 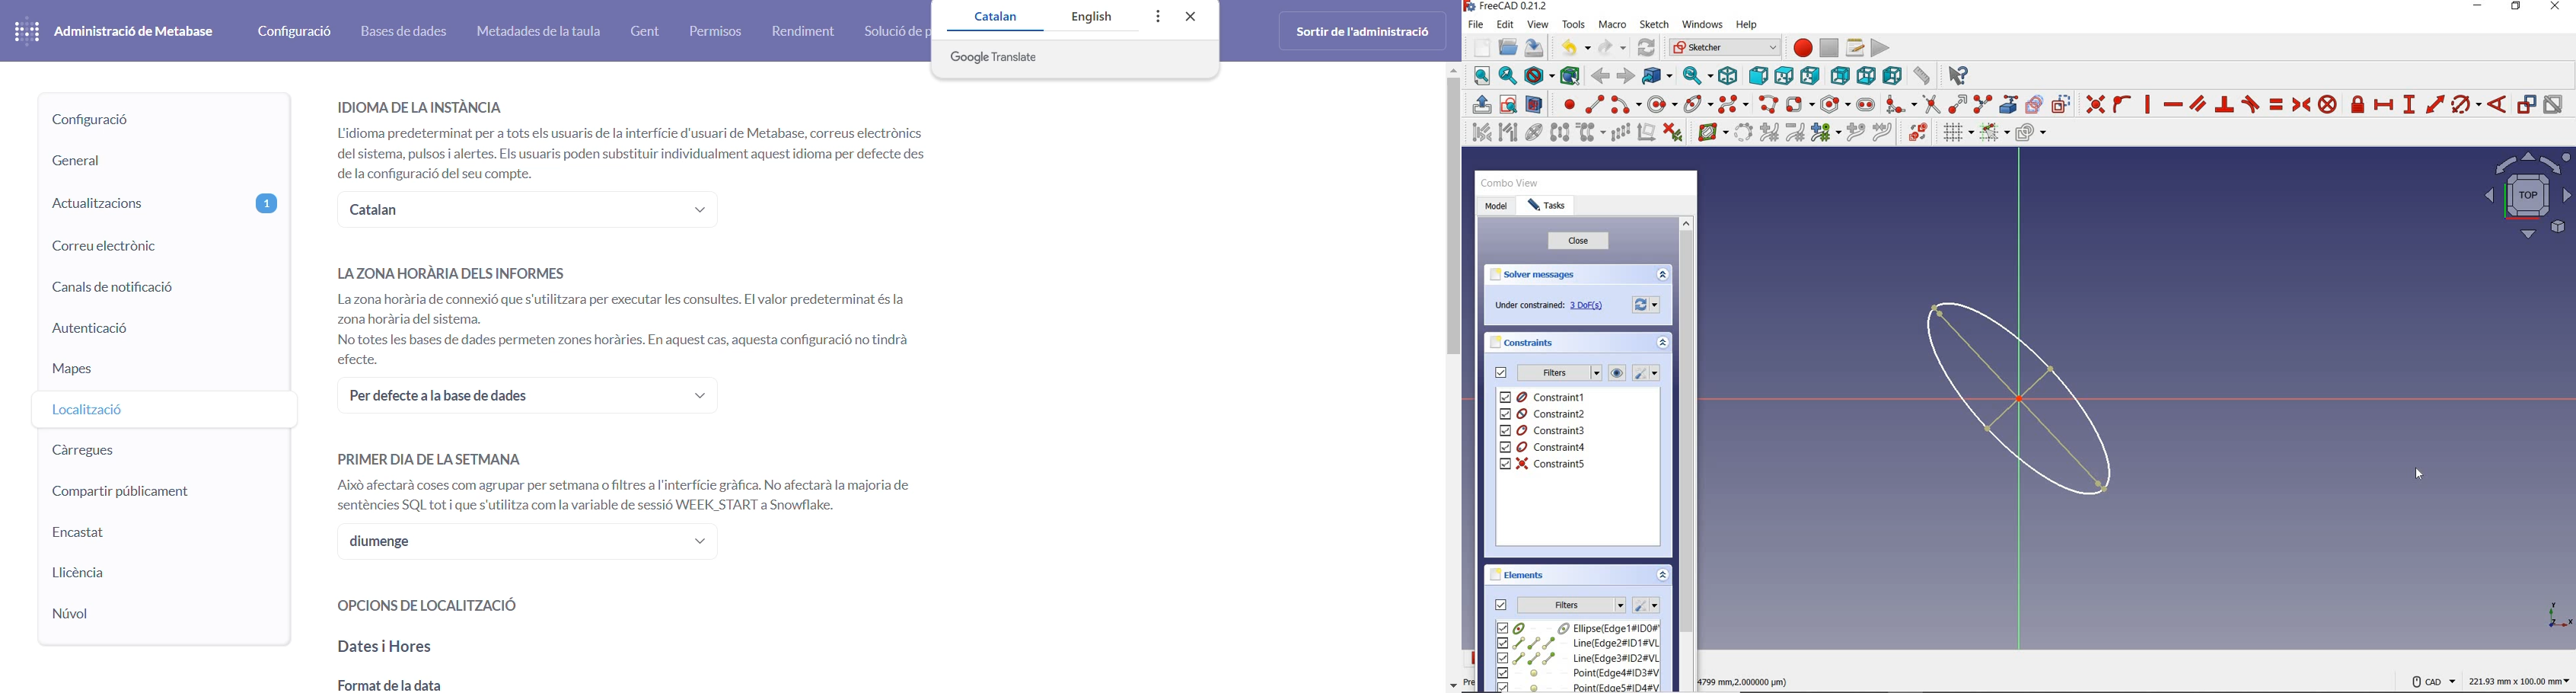 I want to click on extend edge, so click(x=1958, y=103).